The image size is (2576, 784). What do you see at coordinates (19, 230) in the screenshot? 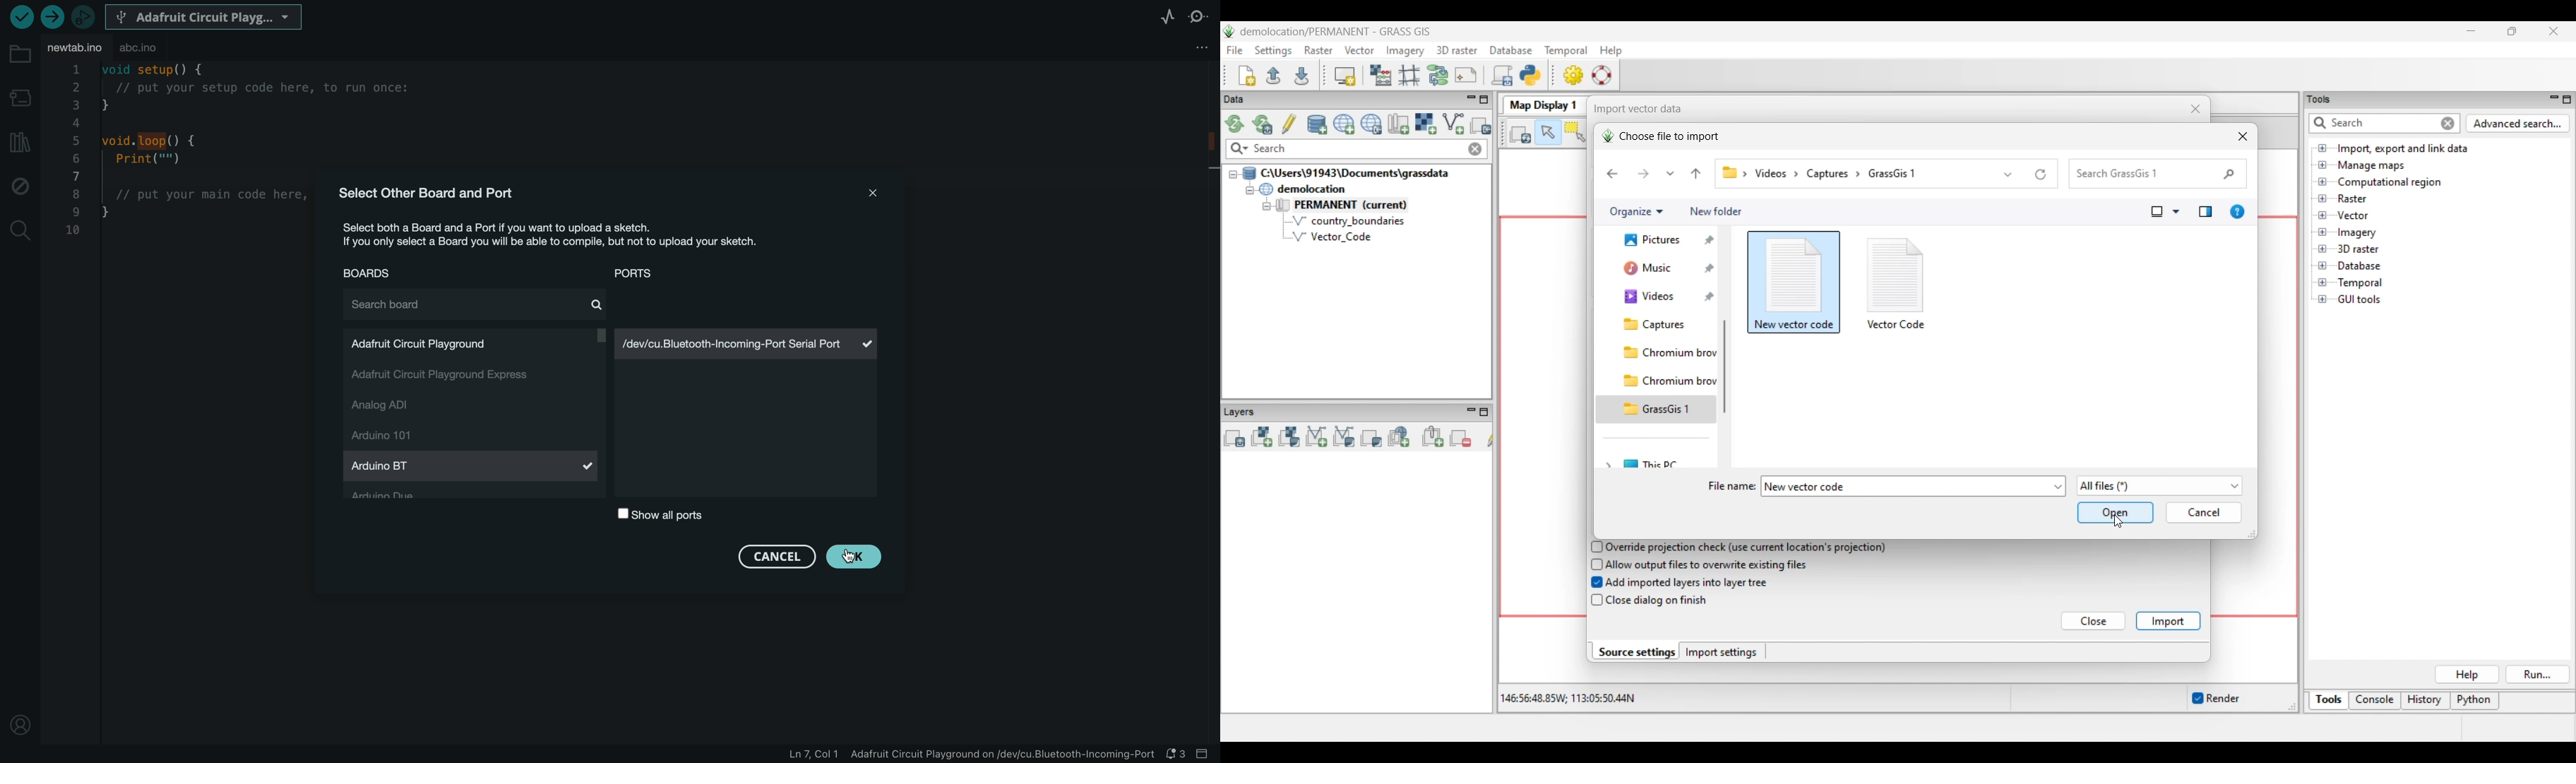
I see `search` at bounding box center [19, 230].